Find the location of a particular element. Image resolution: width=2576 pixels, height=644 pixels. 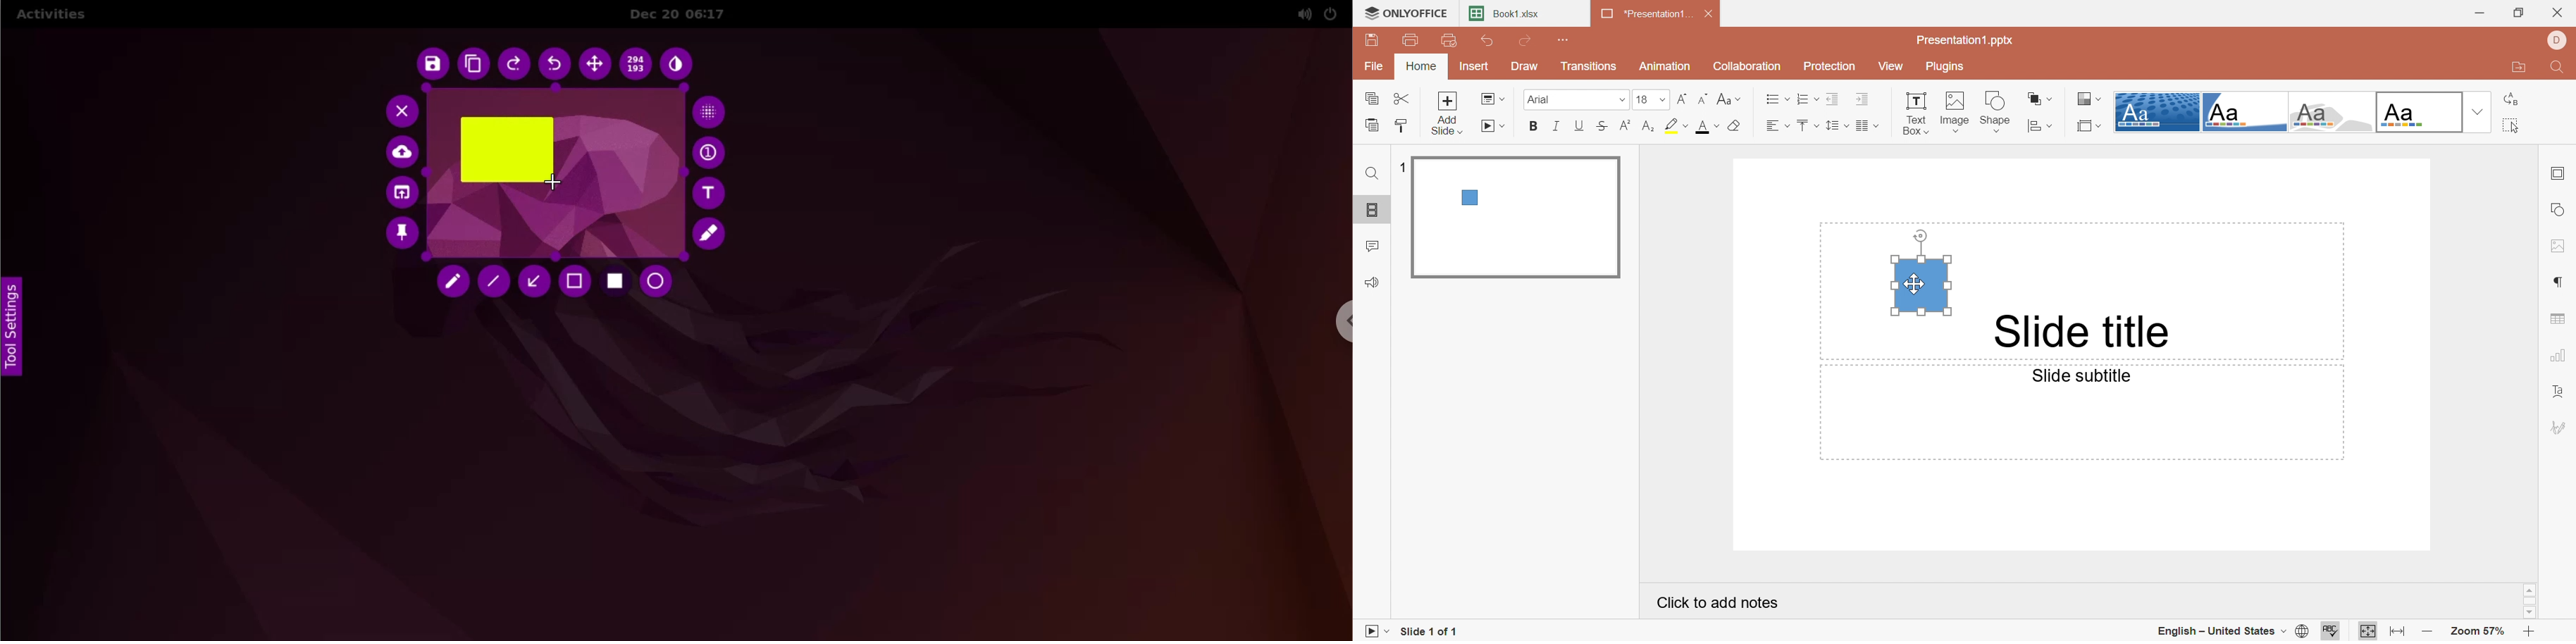

Chart settings is located at coordinates (2558, 355).